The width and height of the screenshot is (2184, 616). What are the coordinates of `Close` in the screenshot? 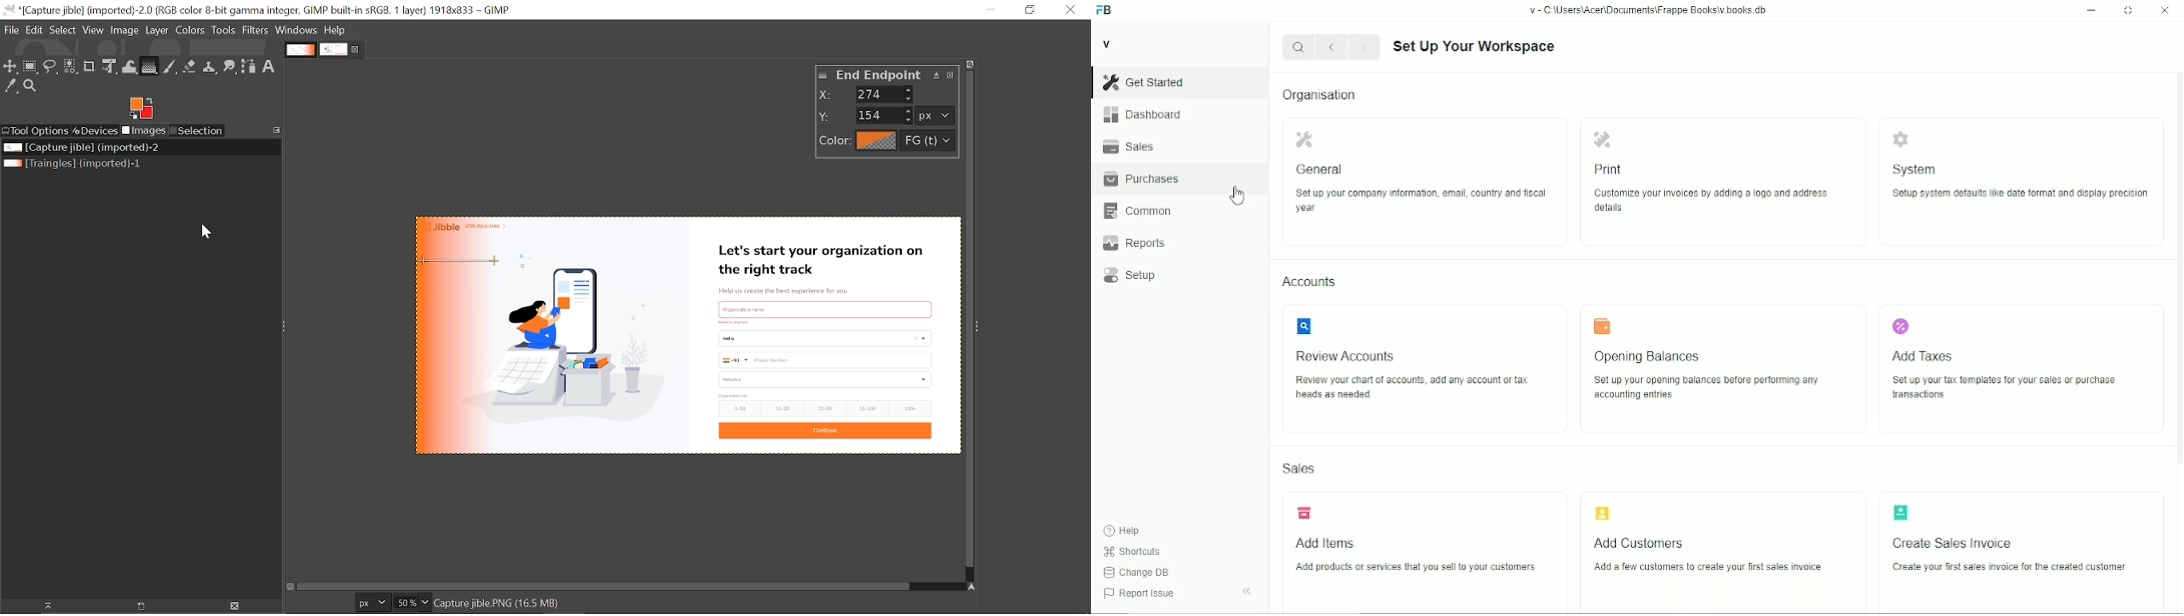 It's located at (2165, 10).